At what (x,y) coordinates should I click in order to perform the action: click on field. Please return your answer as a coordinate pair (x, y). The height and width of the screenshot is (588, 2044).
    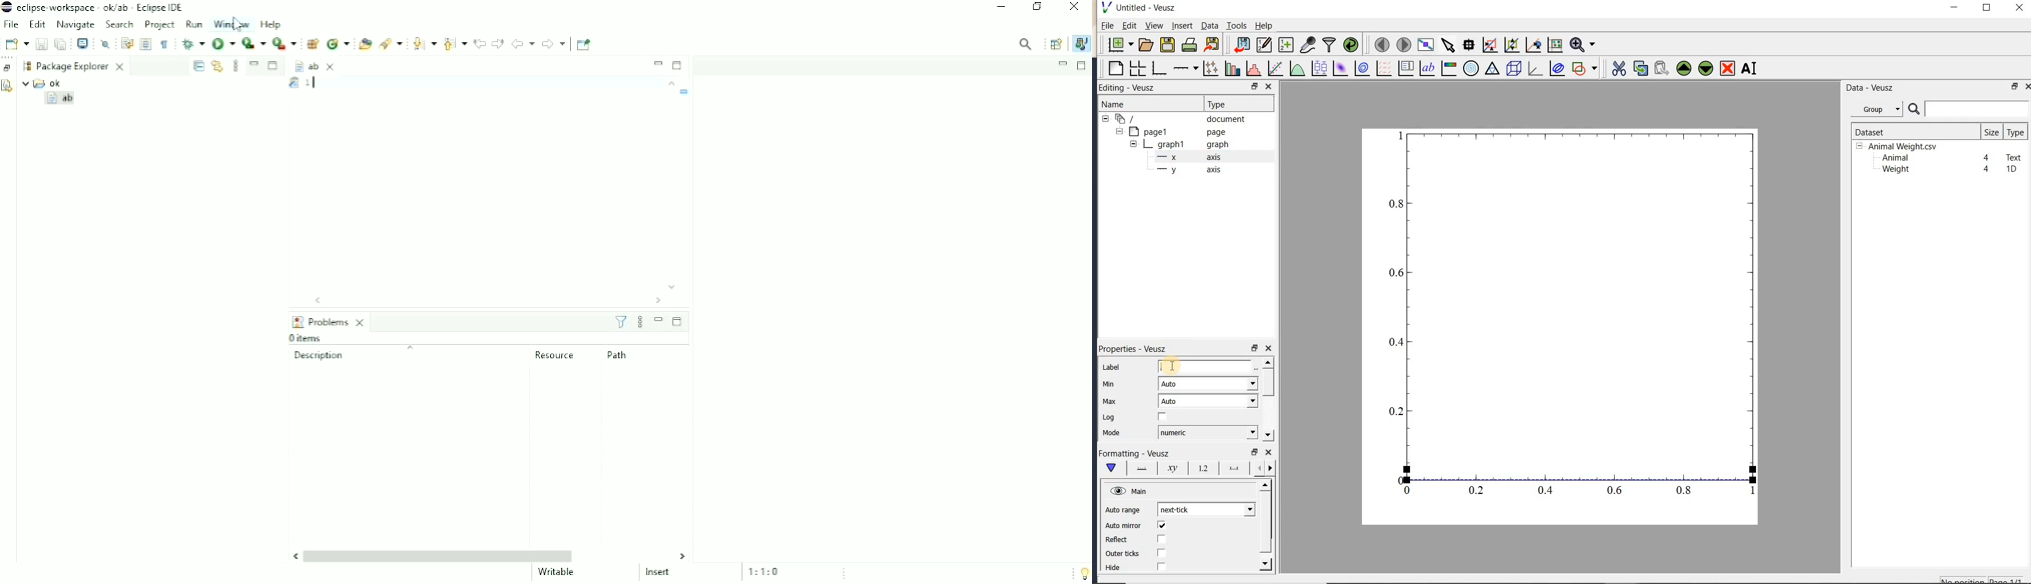
    Looking at the image, I should click on (1206, 368).